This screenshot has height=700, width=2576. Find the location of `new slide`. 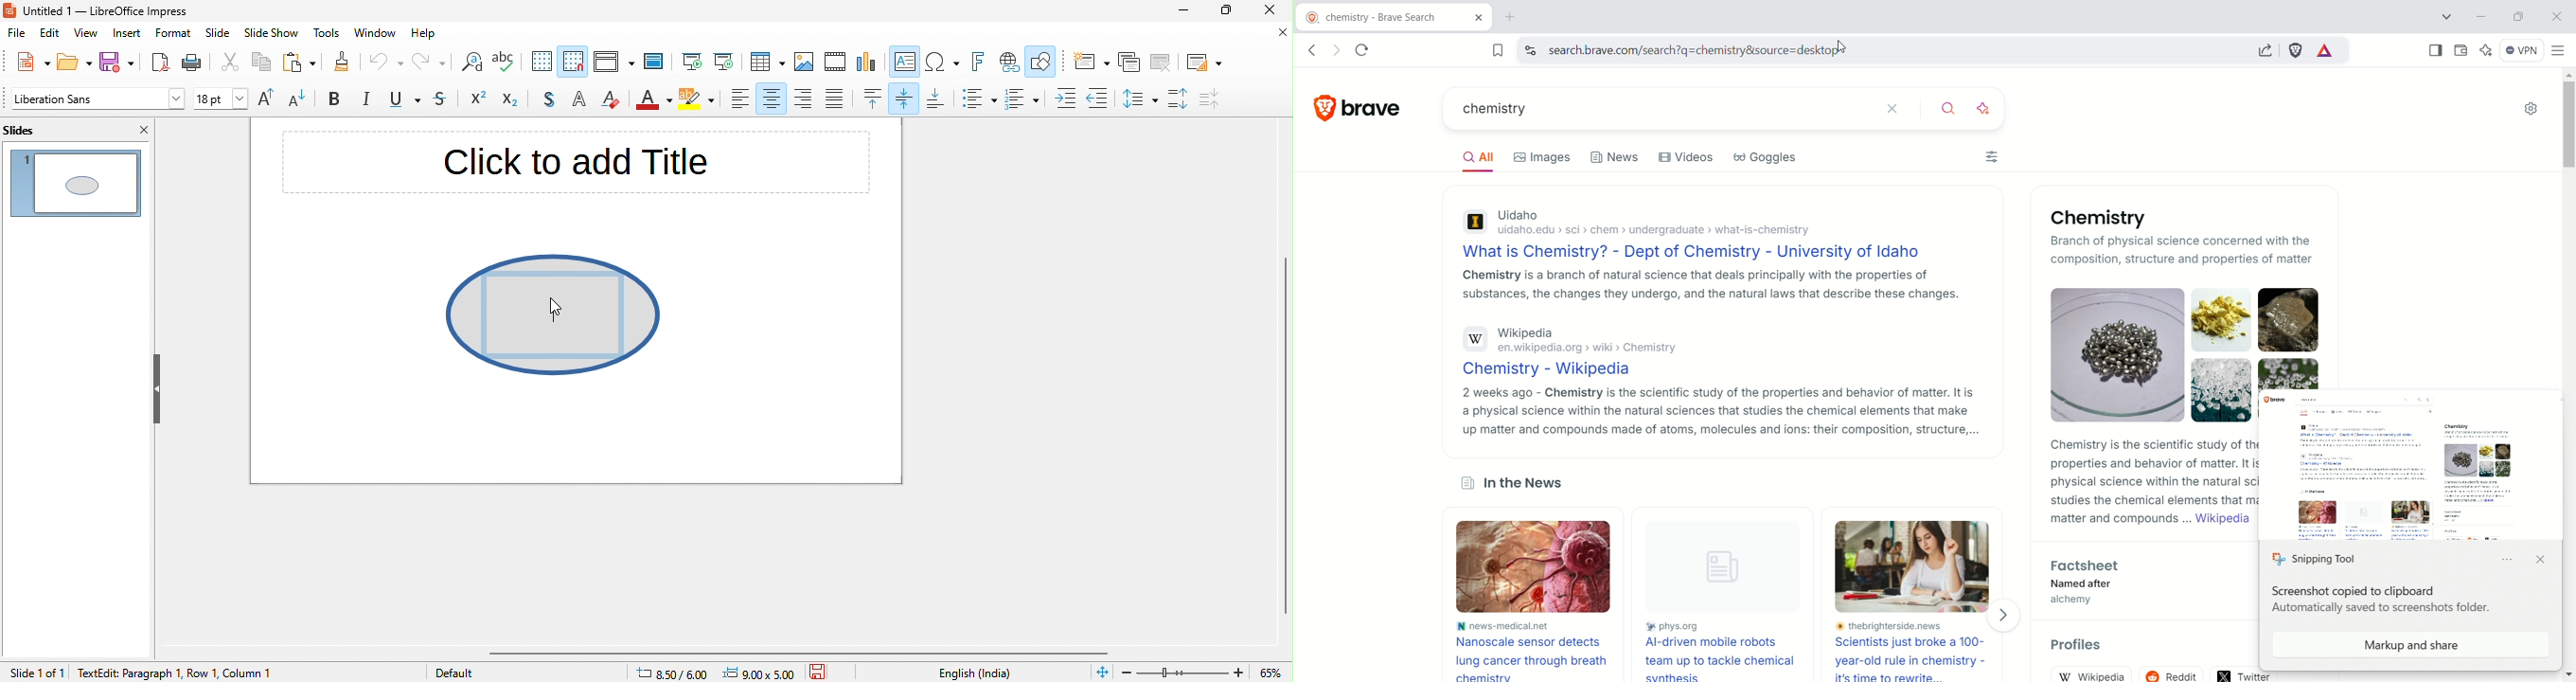

new slide is located at coordinates (1089, 62).